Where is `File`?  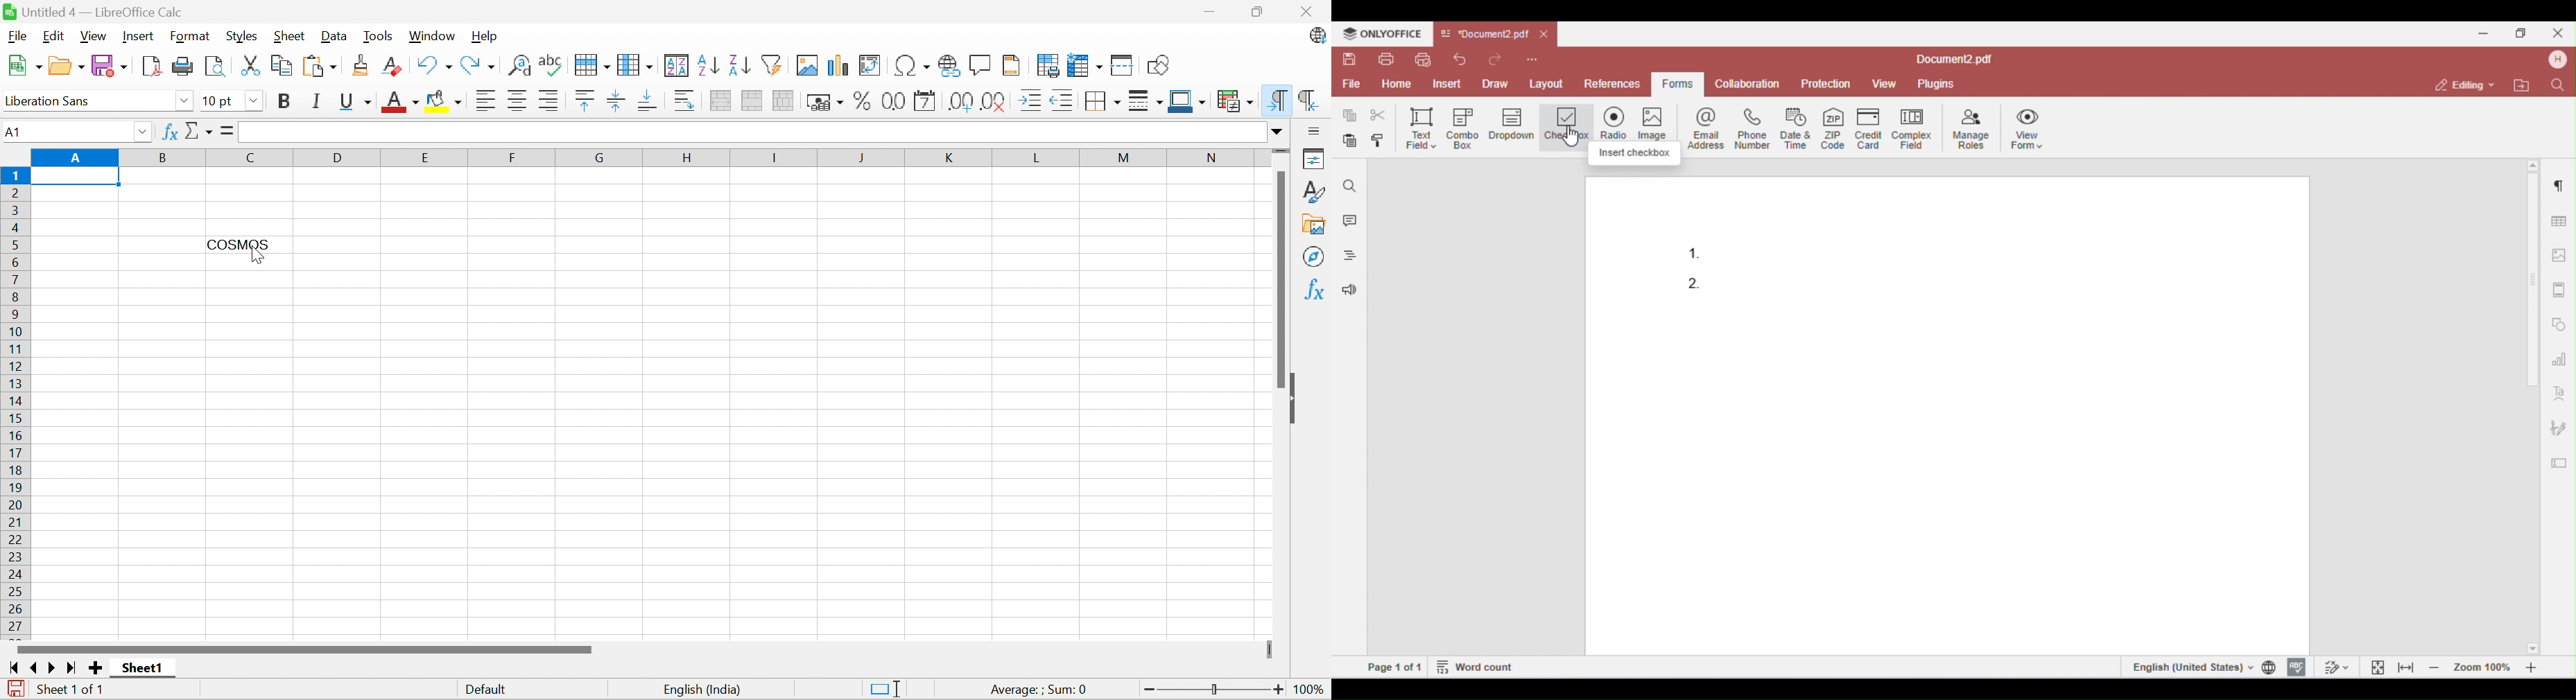 File is located at coordinates (17, 36).